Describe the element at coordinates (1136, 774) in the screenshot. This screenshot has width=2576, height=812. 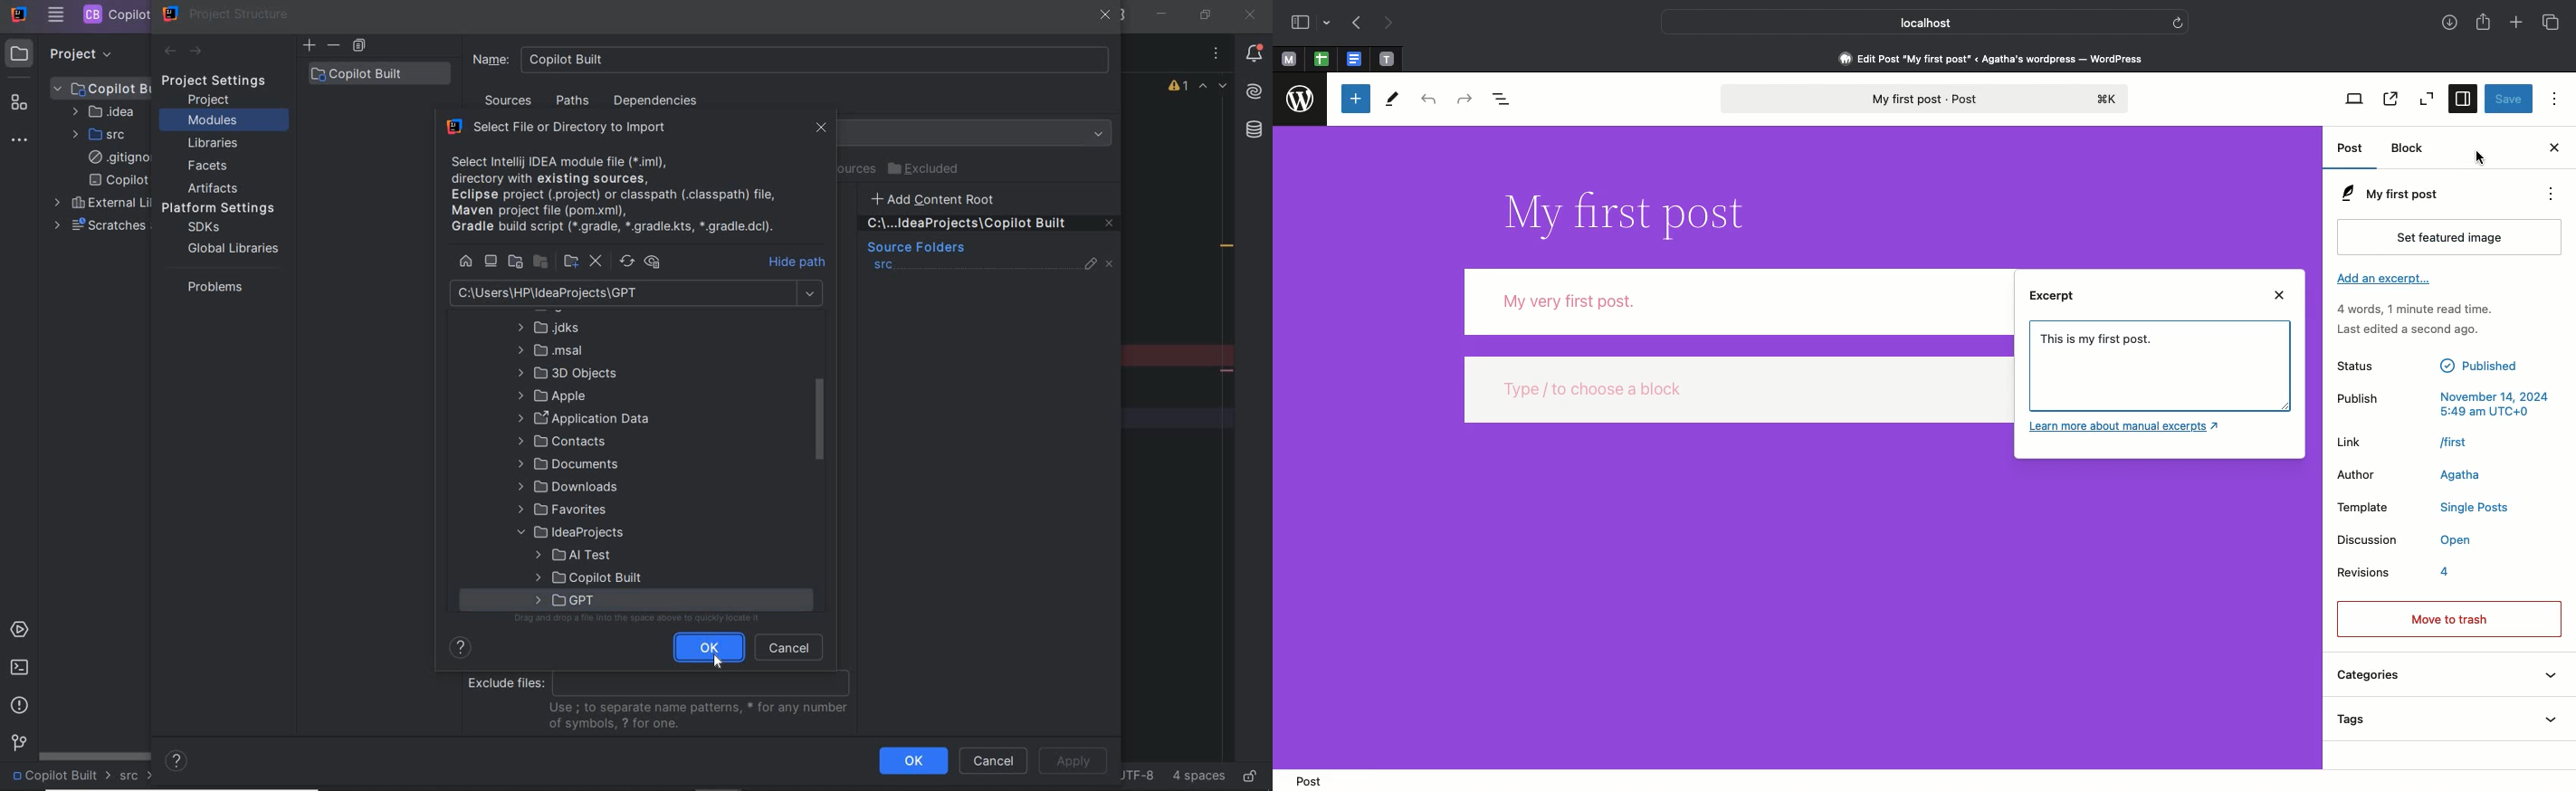
I see `file encoding` at that location.